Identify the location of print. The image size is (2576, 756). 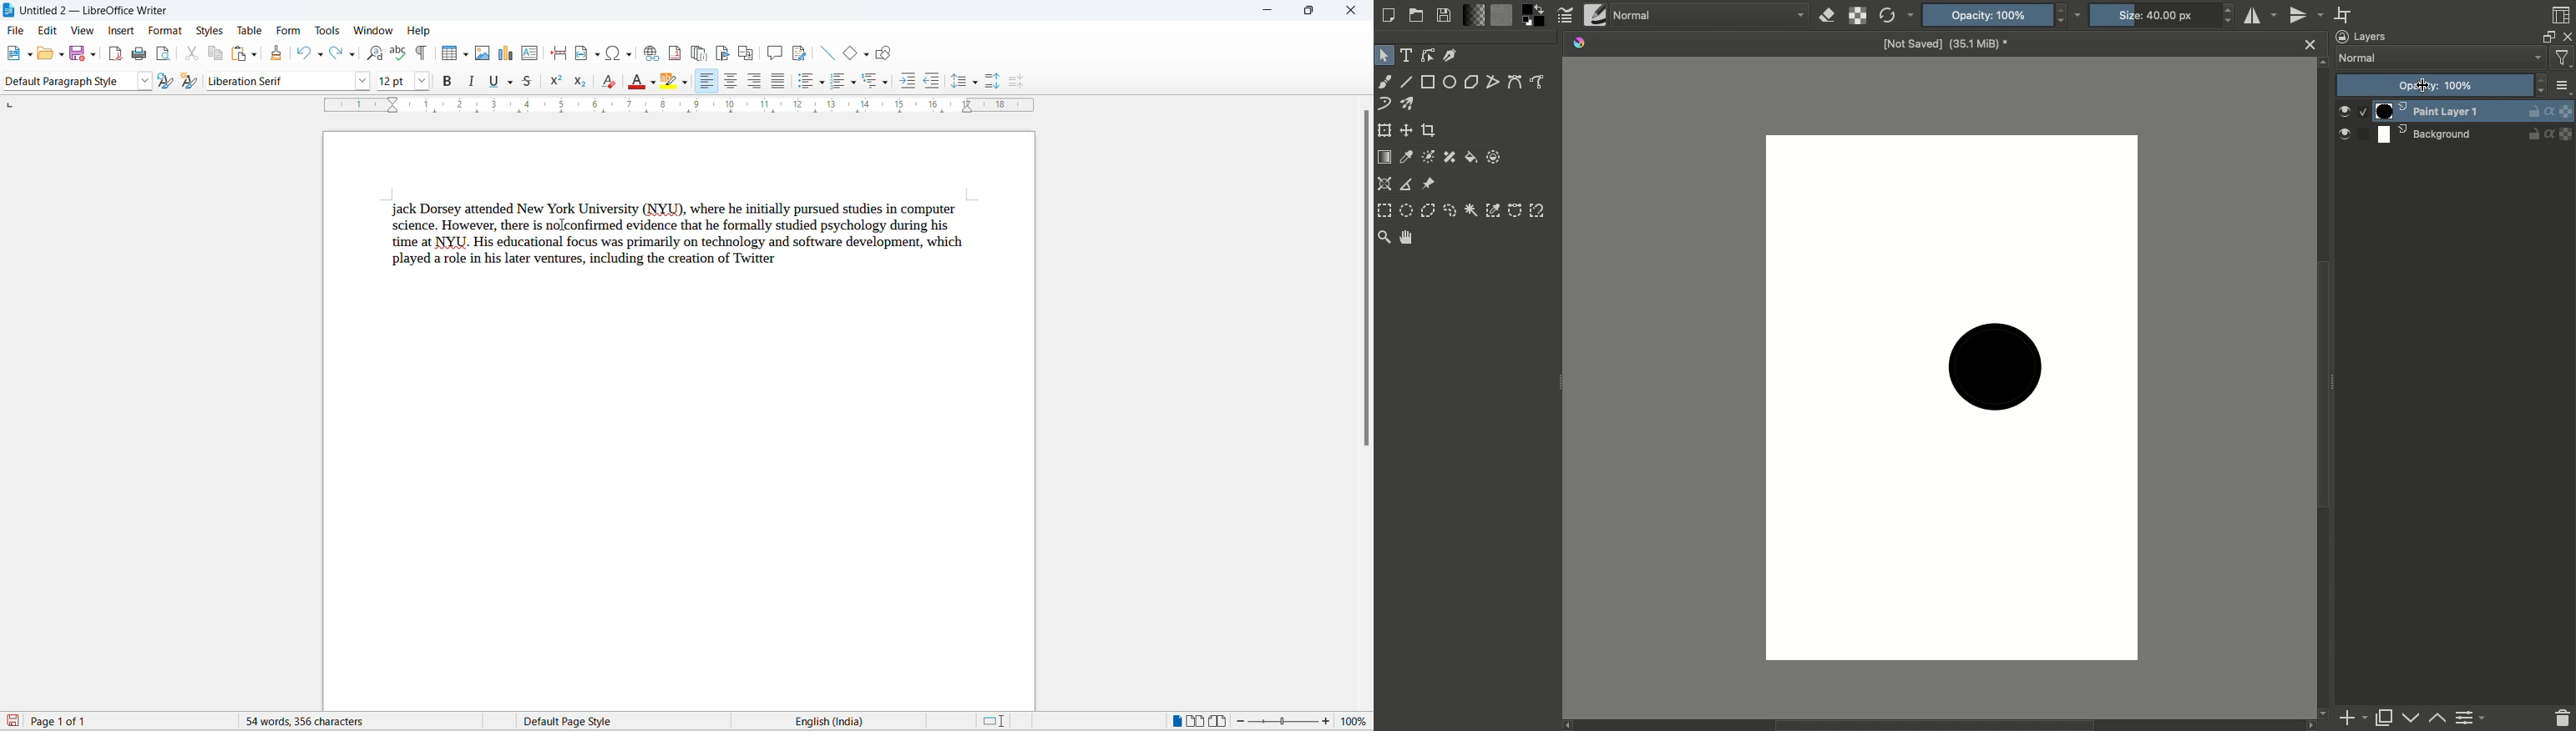
(140, 57).